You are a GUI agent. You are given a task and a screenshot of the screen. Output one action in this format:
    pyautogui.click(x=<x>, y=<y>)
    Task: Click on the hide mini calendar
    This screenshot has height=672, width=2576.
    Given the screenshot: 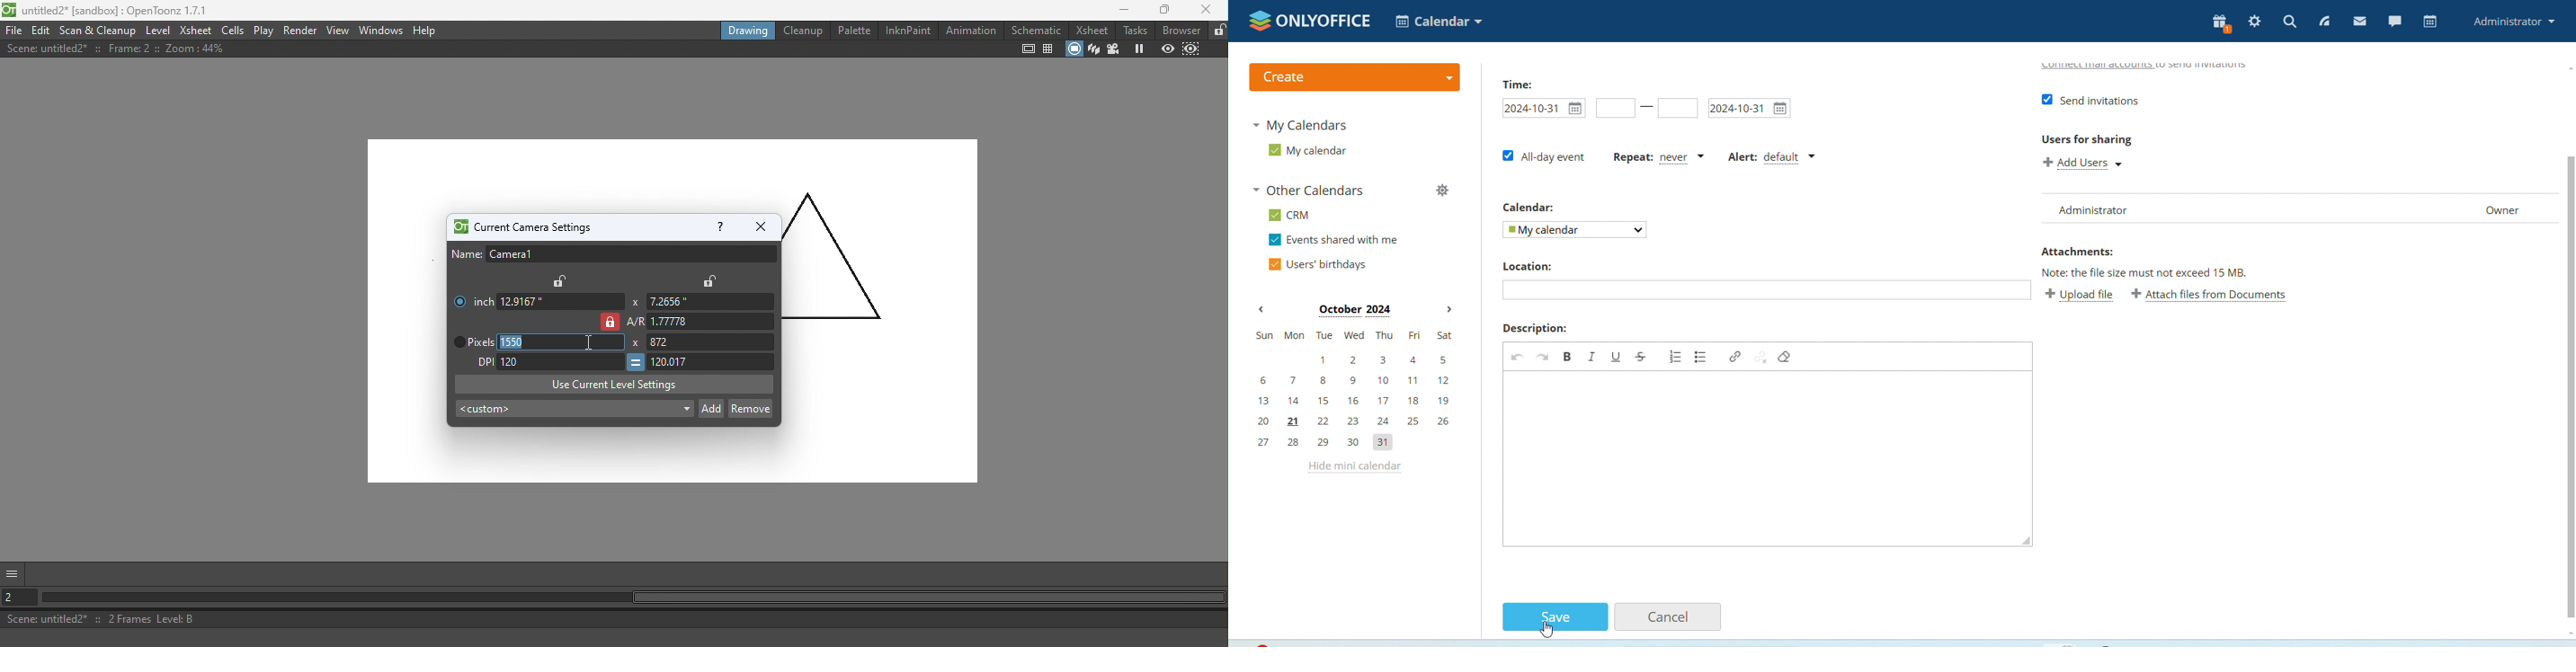 What is the action you would take?
    pyautogui.click(x=1354, y=468)
    